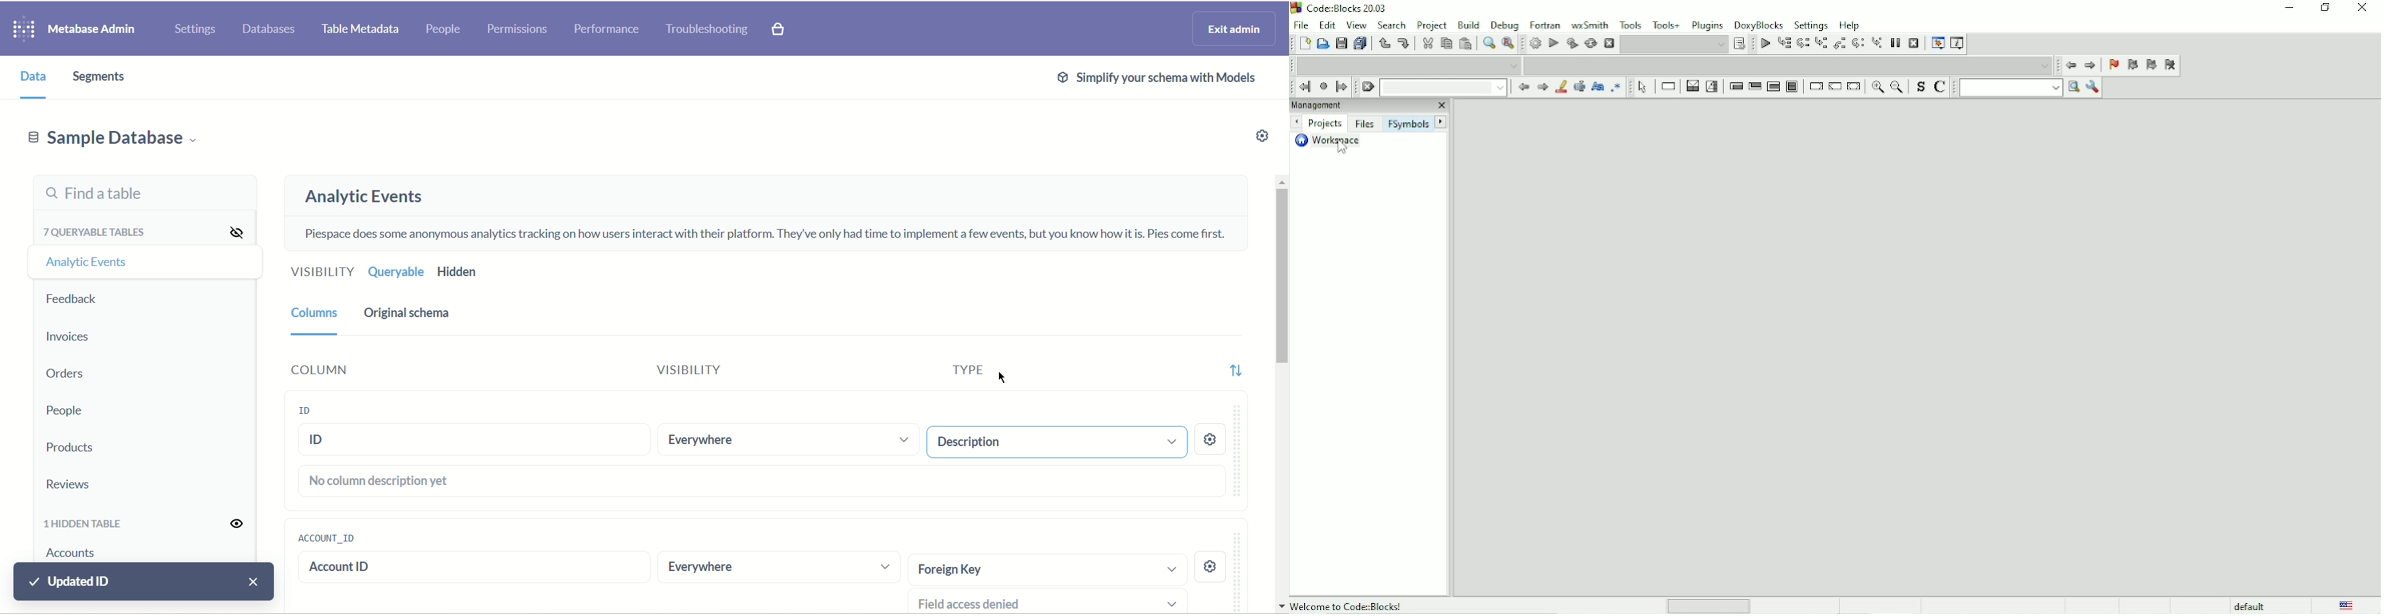 This screenshot has height=616, width=2408. I want to click on Zoom in, so click(1877, 88).